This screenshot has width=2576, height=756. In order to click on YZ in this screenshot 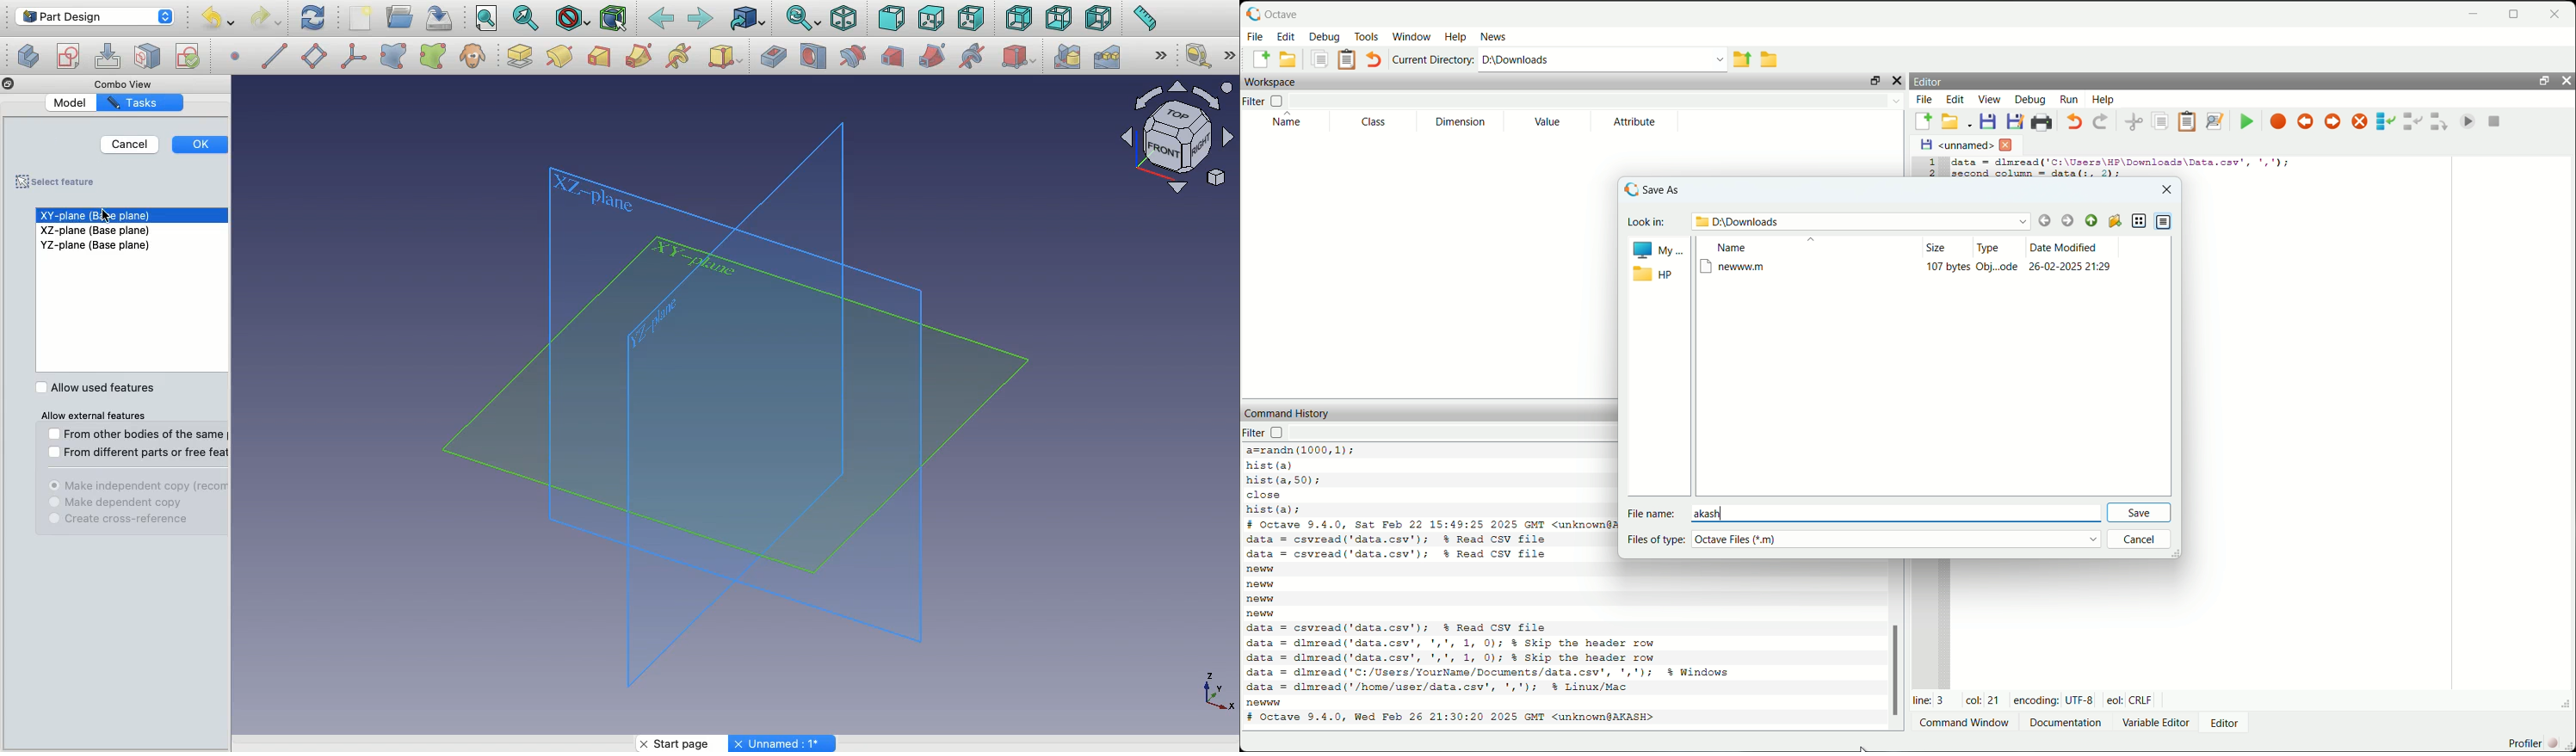, I will do `click(96, 246)`.